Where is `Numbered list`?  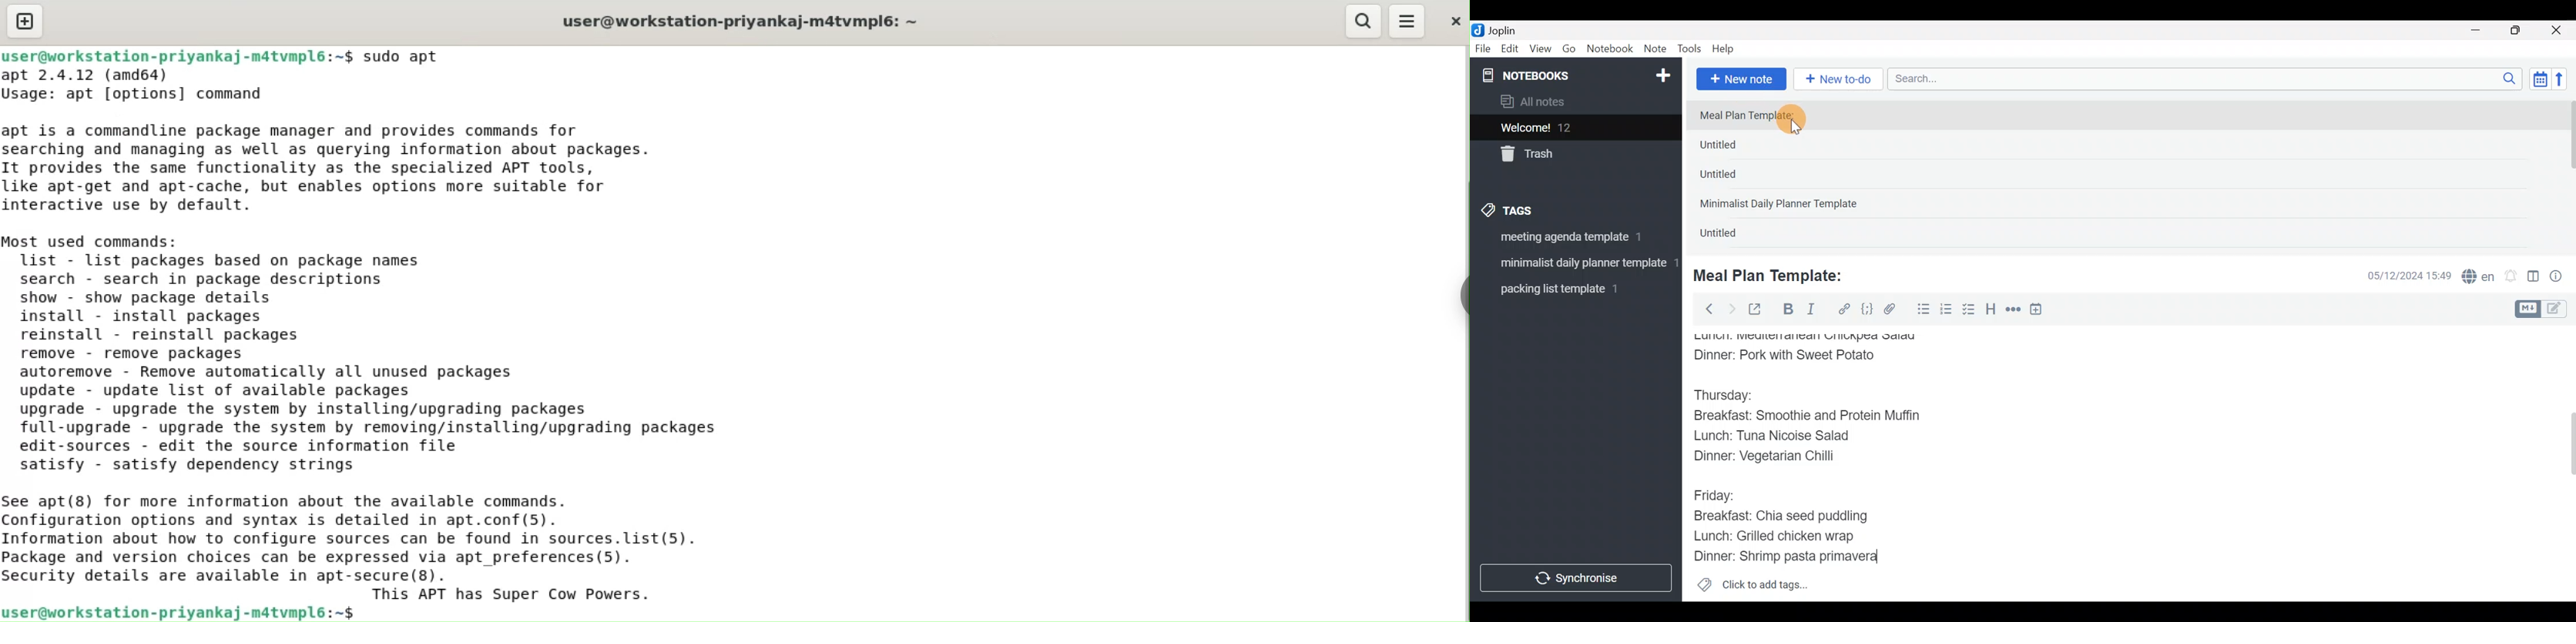 Numbered list is located at coordinates (1946, 312).